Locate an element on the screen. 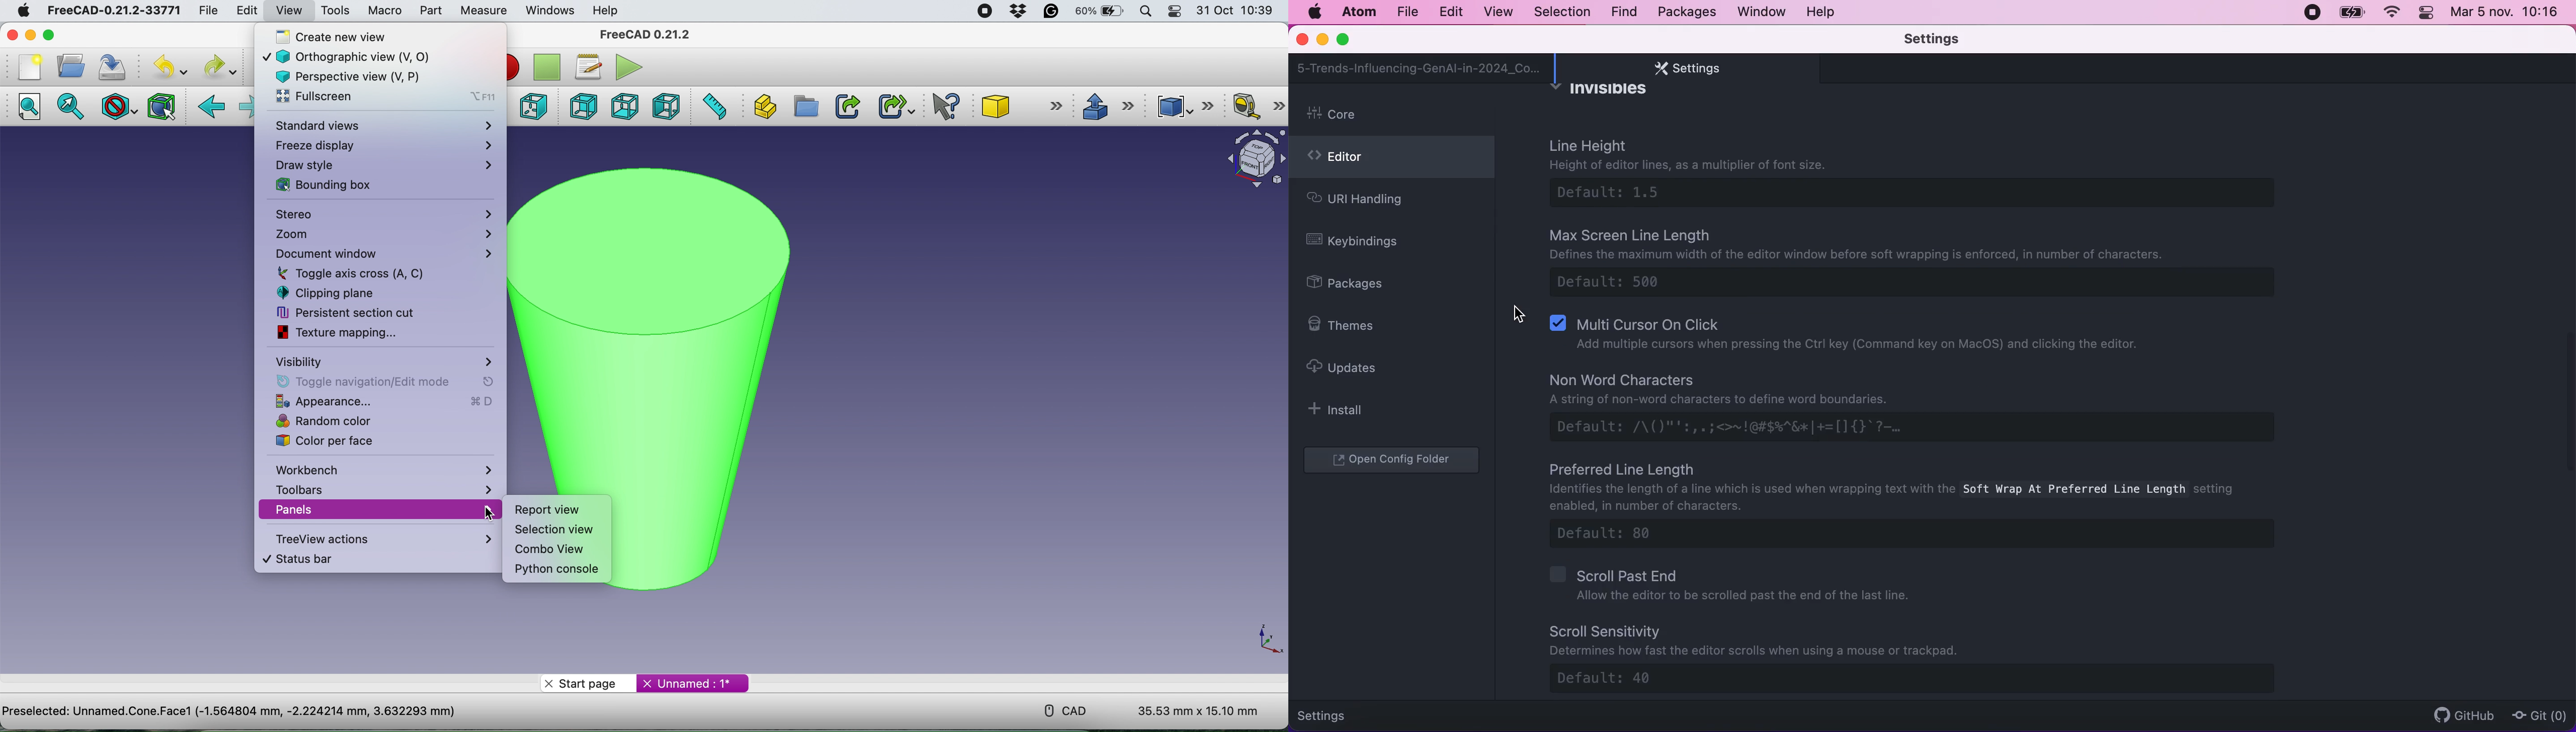  measure is located at coordinates (483, 10).